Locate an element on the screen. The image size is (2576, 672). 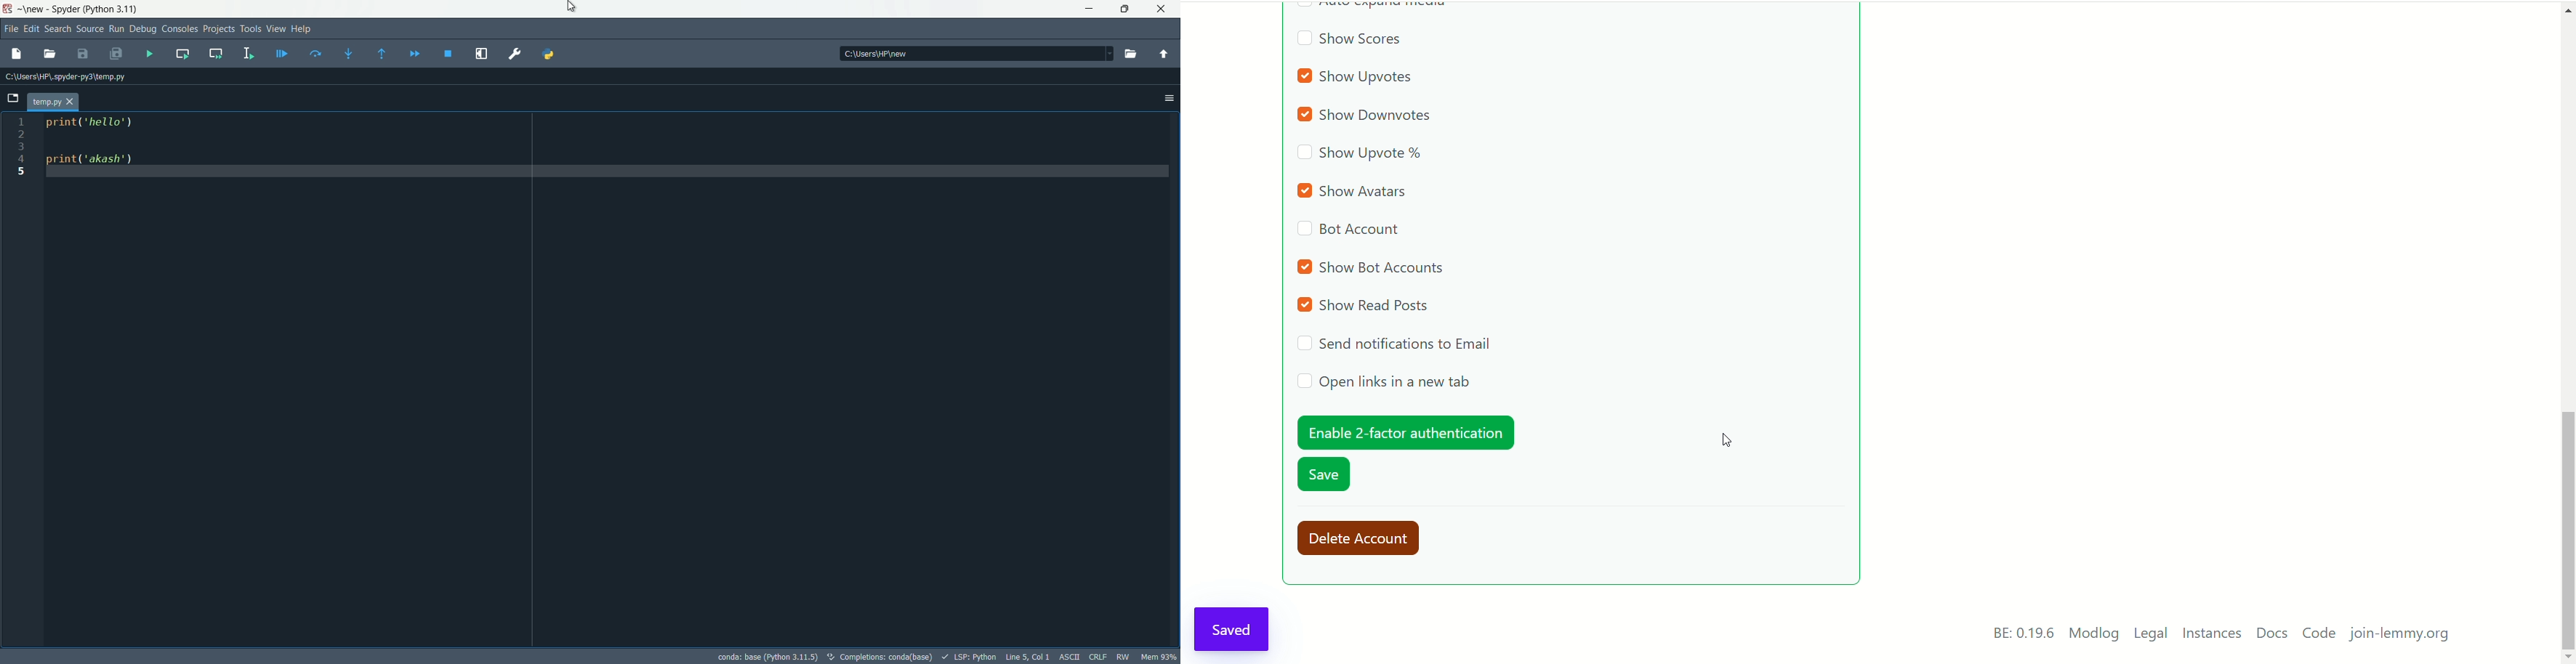
maximize is located at coordinates (1126, 10).